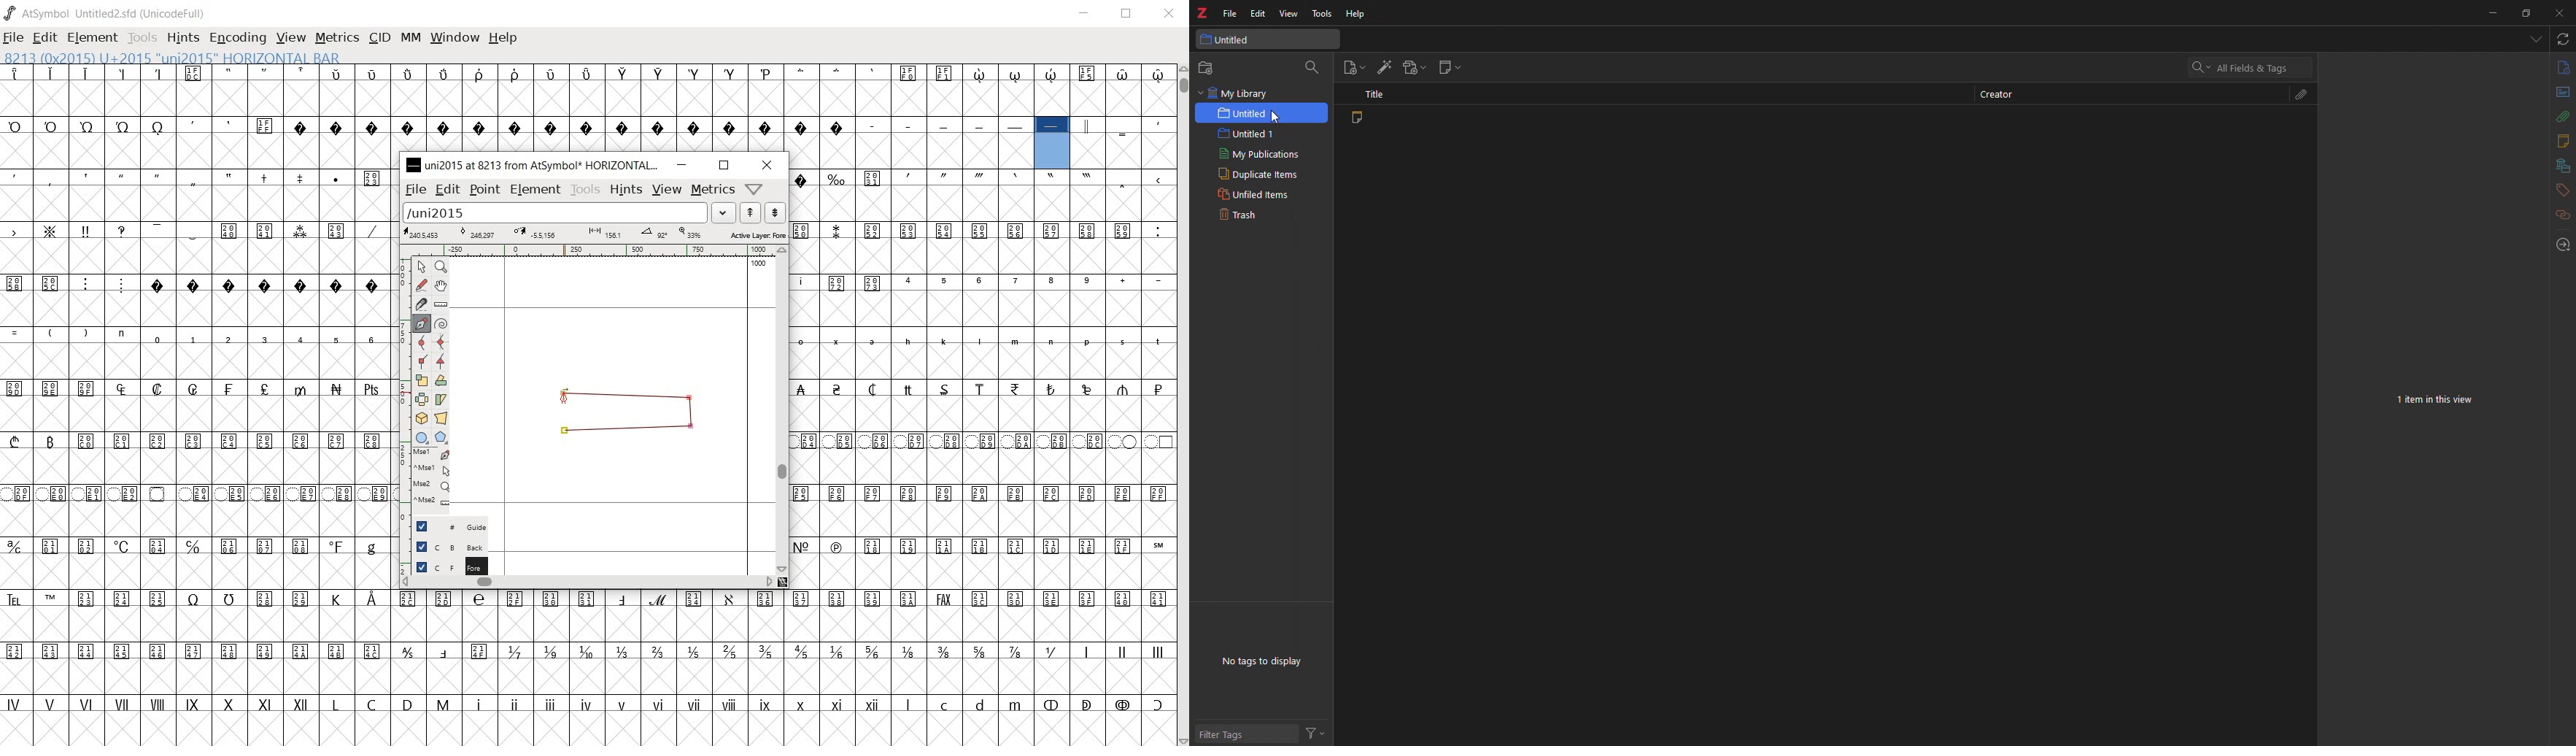  Describe the element at coordinates (2488, 14) in the screenshot. I see `minimize` at that location.